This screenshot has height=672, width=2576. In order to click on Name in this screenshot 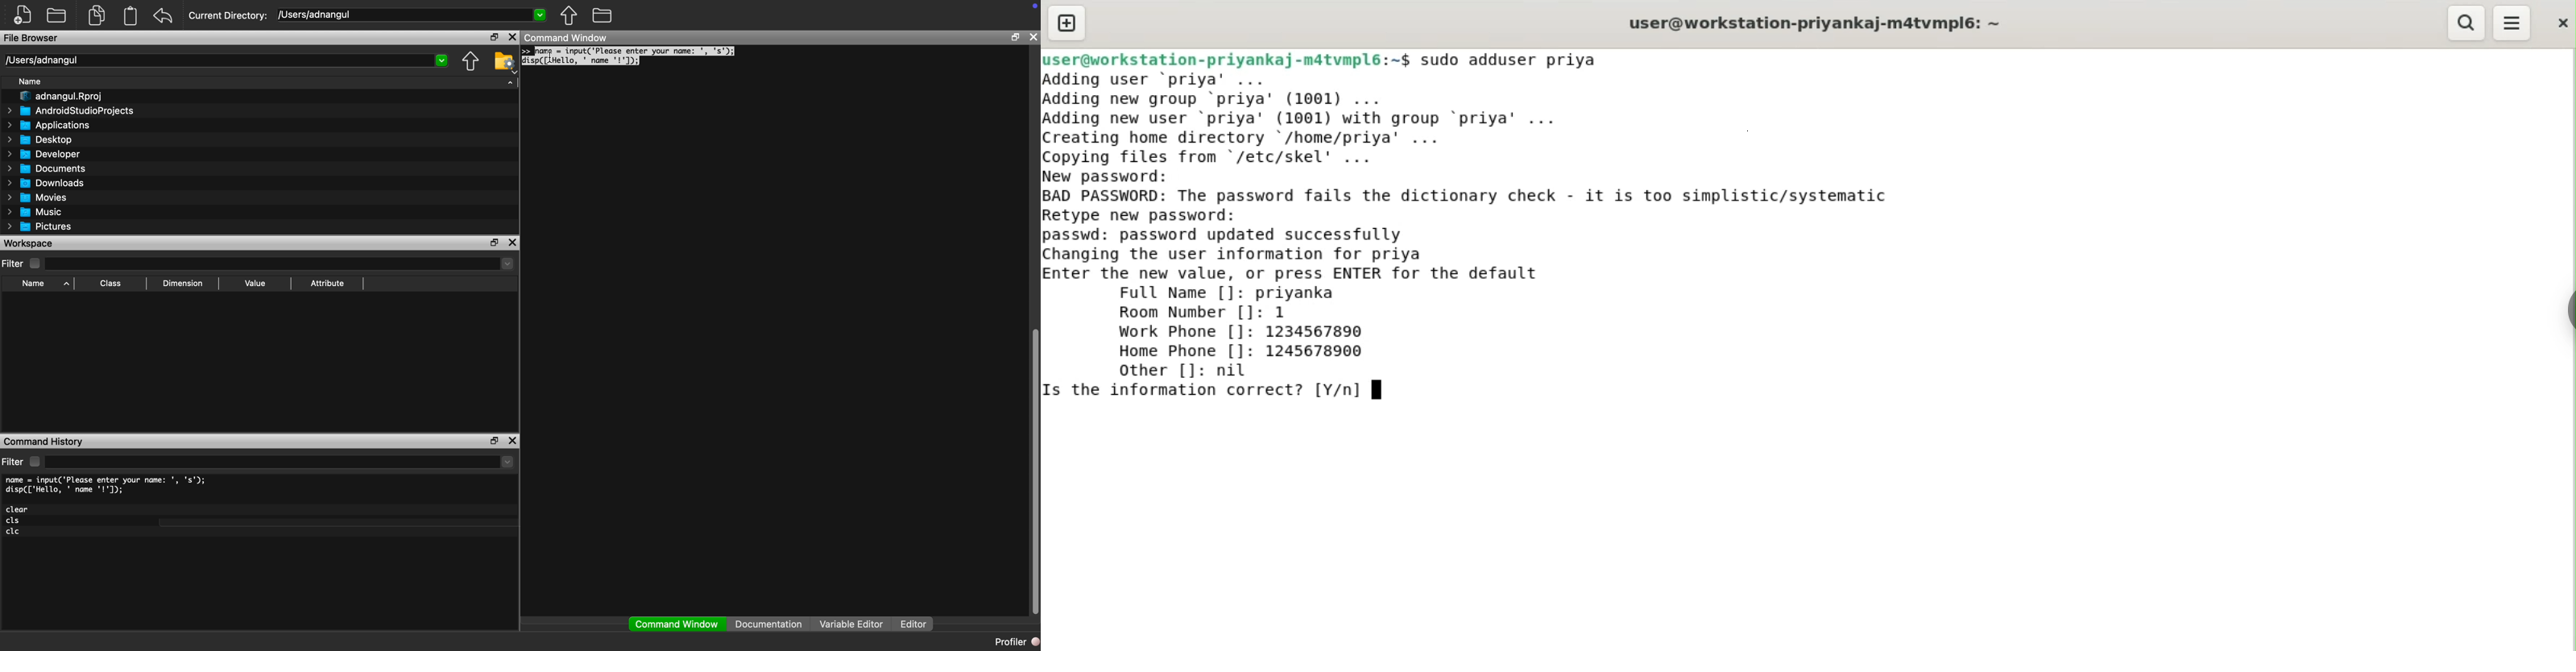, I will do `click(31, 81)`.